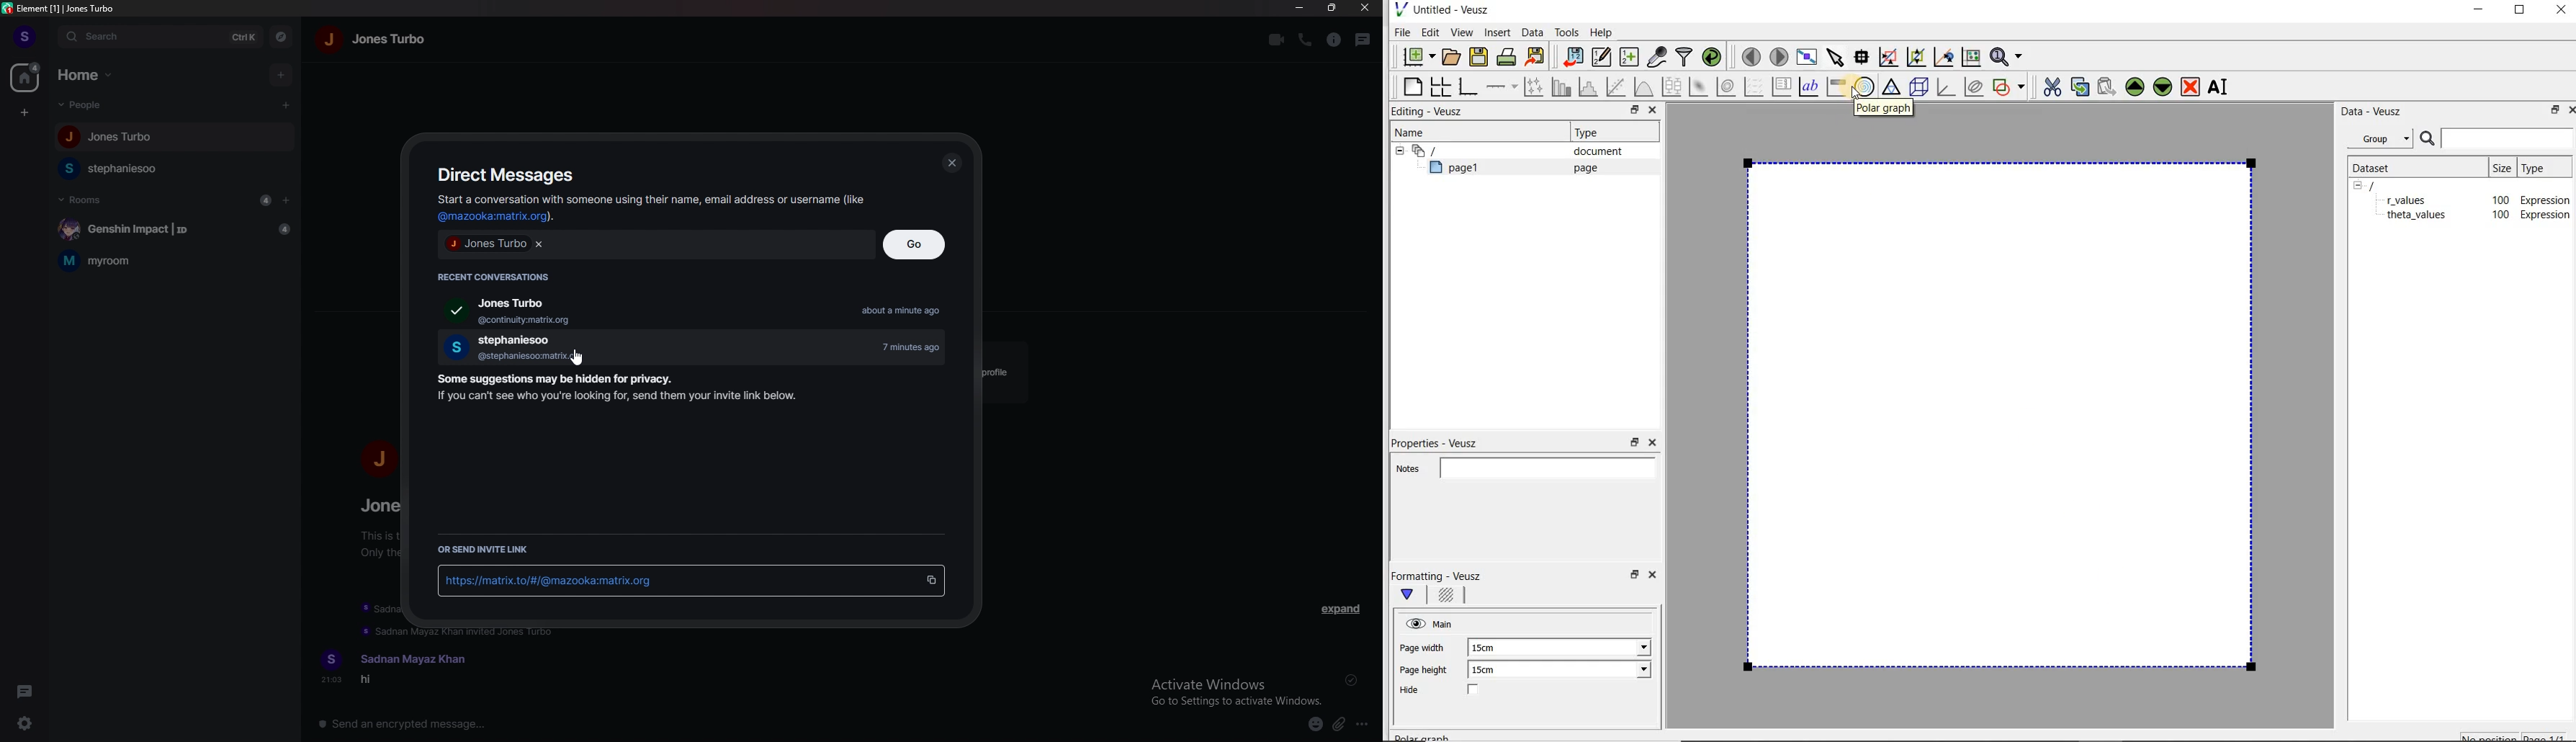 The width and height of the screenshot is (2576, 756). Describe the element at coordinates (612, 390) in the screenshot. I see `Some suggestions may be hidden for privacy. If you can't see who you're looking for, send them your invite link below.` at that location.